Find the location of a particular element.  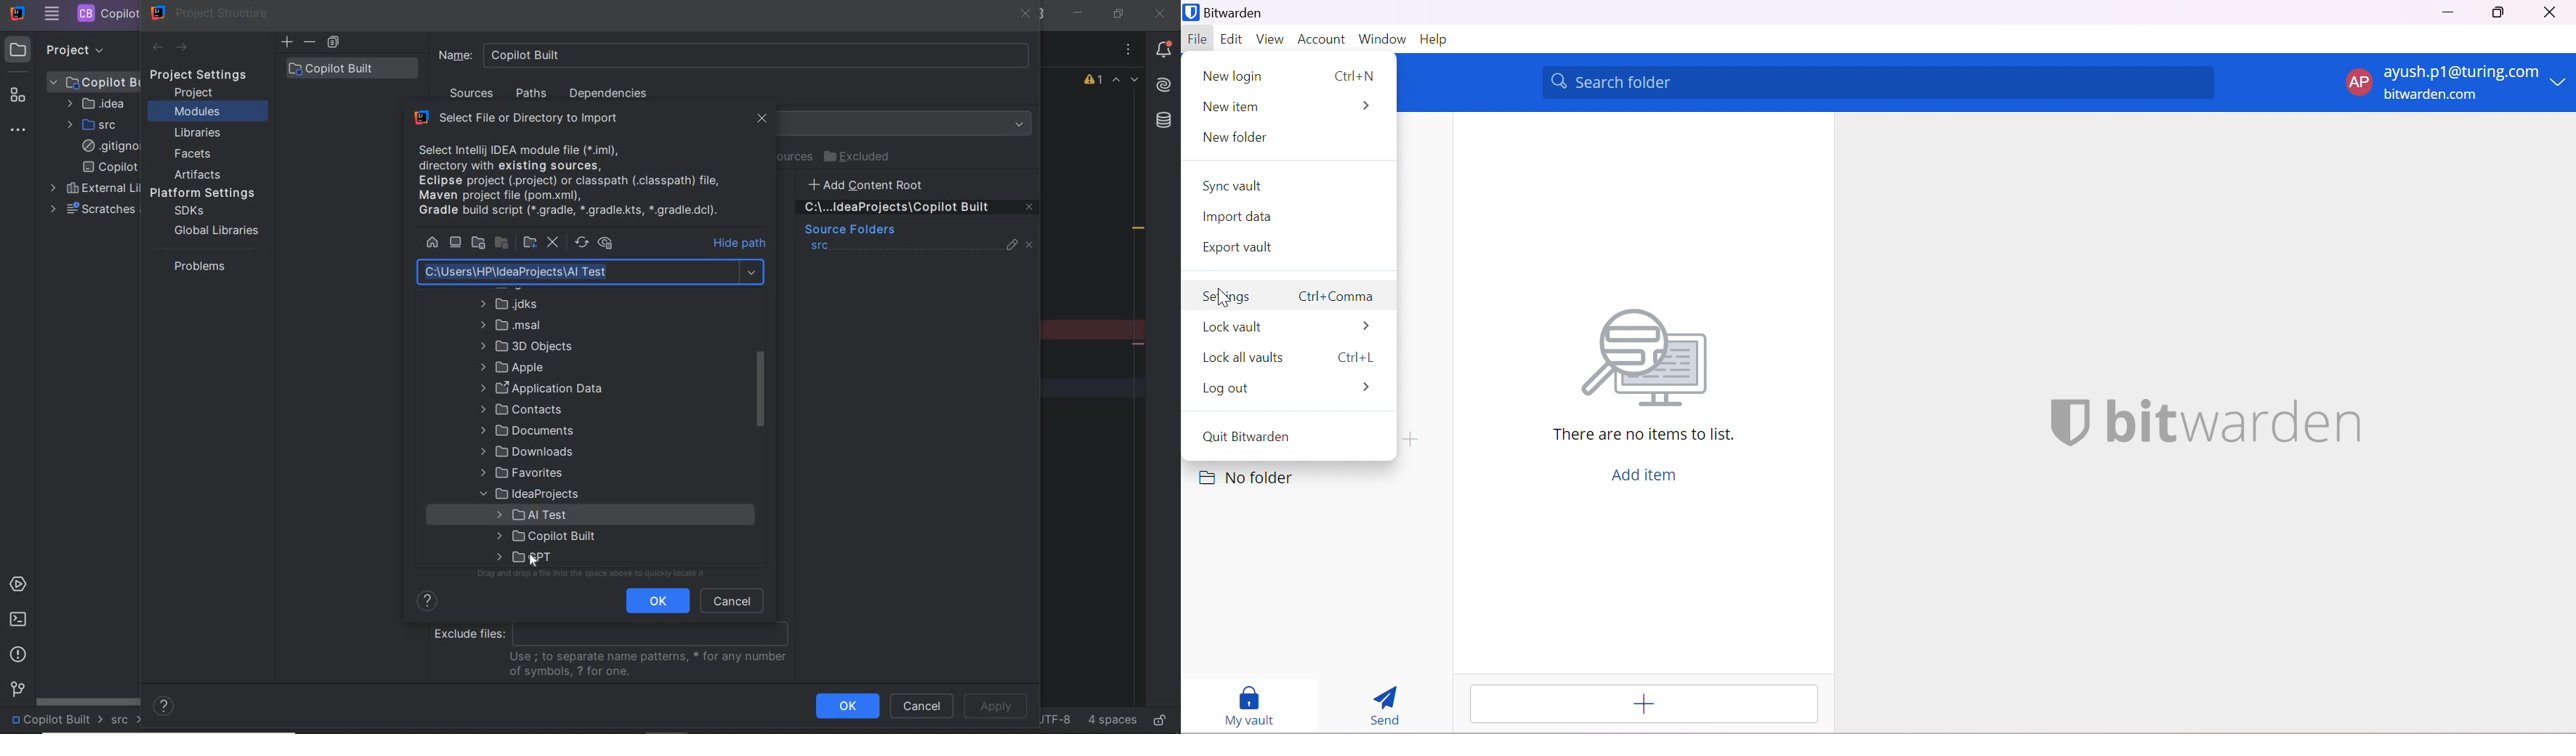

make file ready only is located at coordinates (1159, 719).